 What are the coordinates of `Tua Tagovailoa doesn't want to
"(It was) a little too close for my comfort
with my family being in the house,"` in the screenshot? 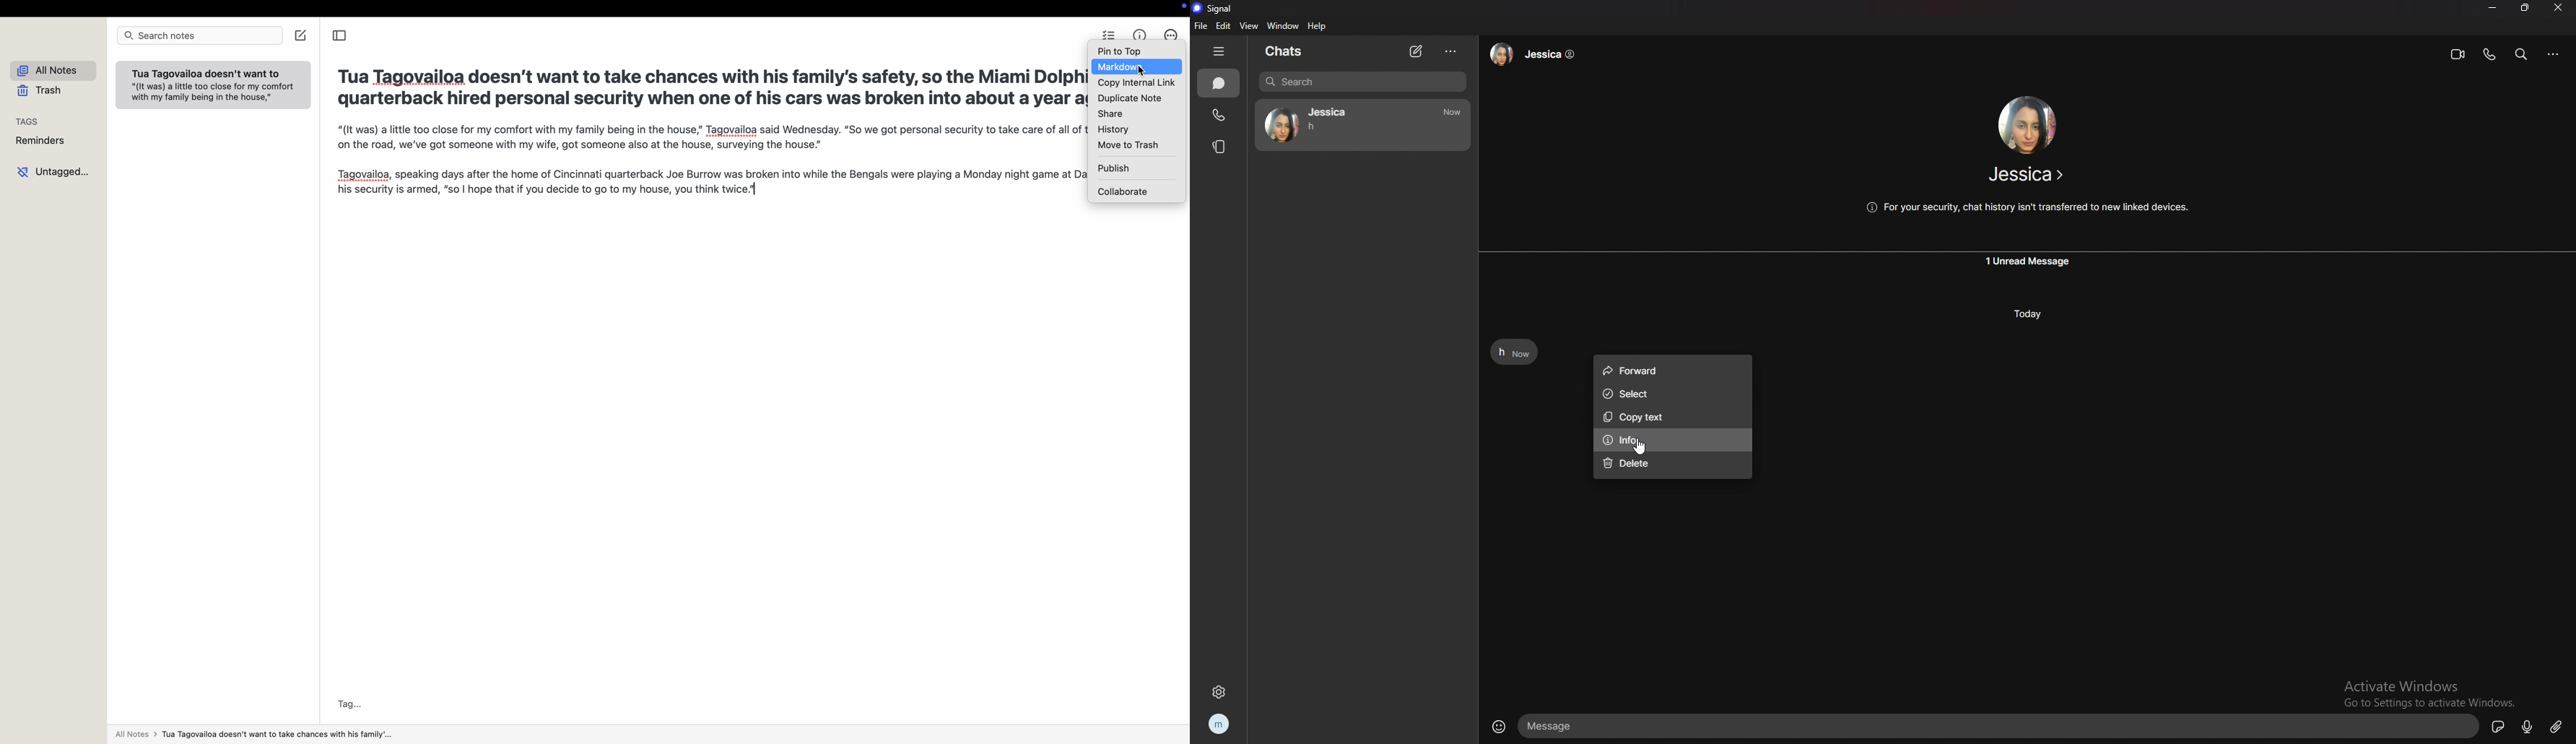 It's located at (213, 88).